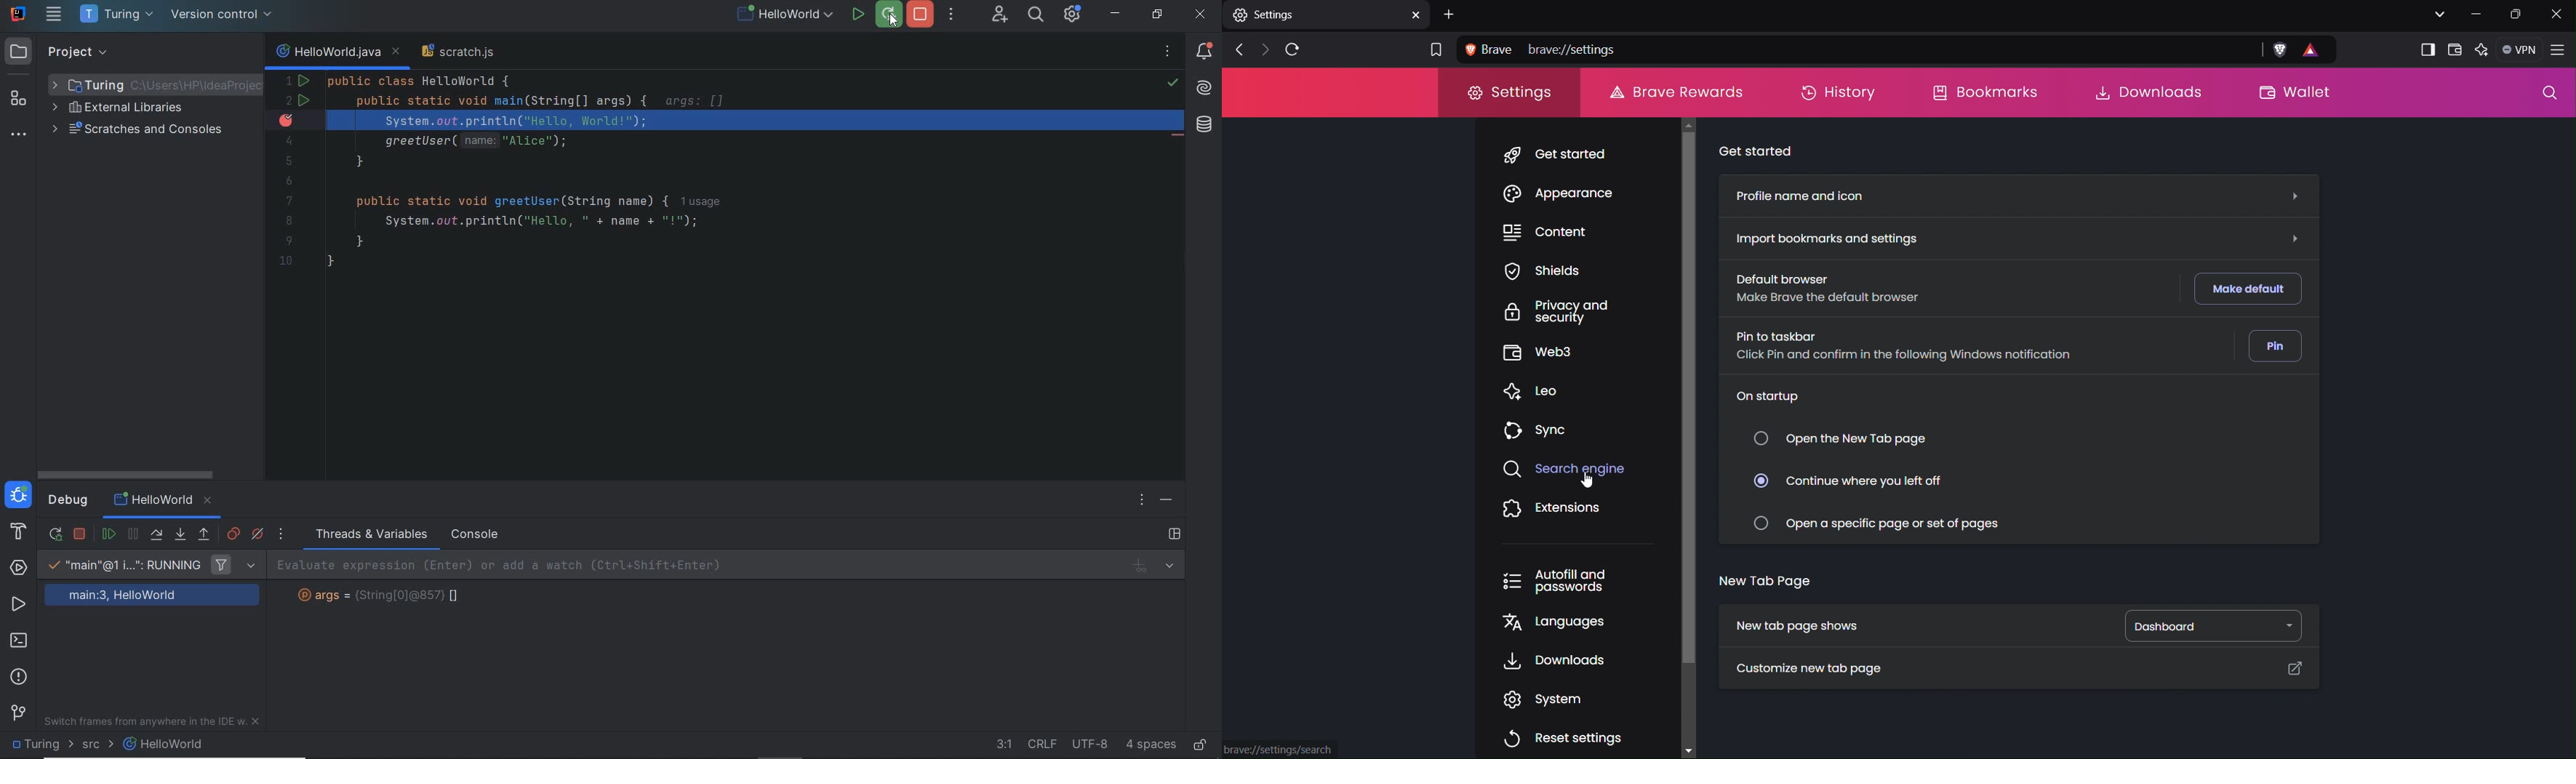 This screenshot has height=784, width=2576. I want to click on structure, so click(19, 101).